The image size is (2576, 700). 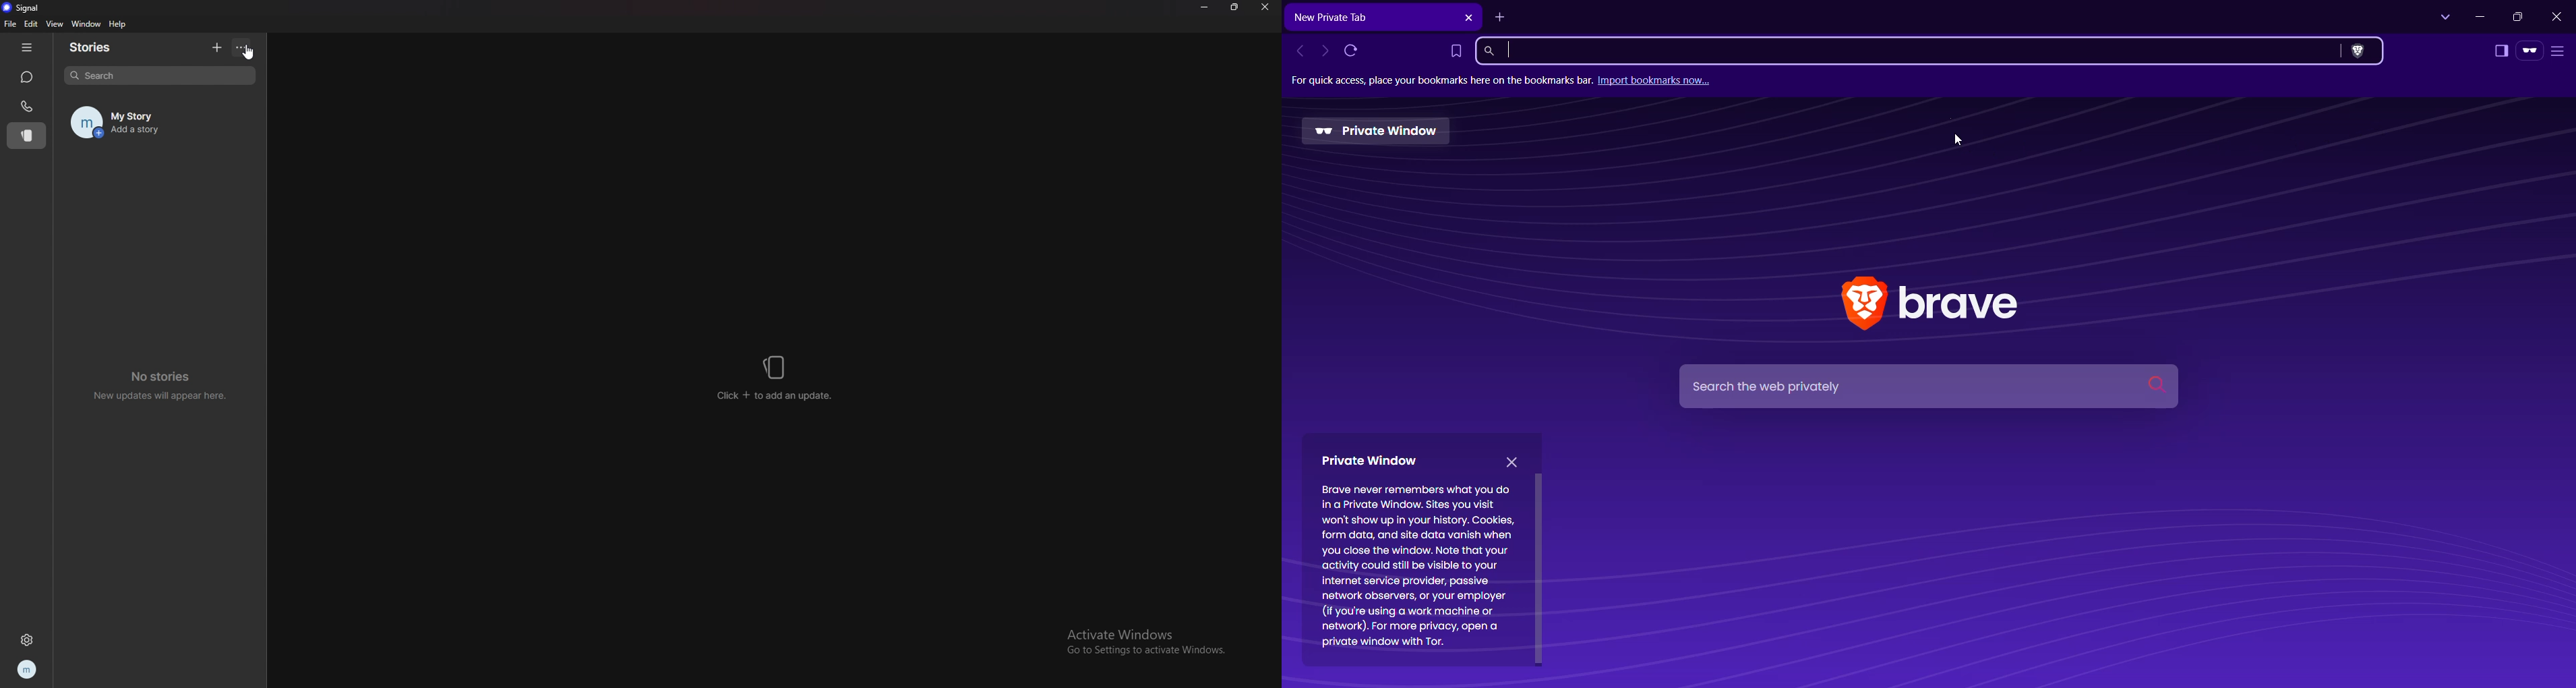 I want to click on Activate Windows, so click(x=1136, y=632).